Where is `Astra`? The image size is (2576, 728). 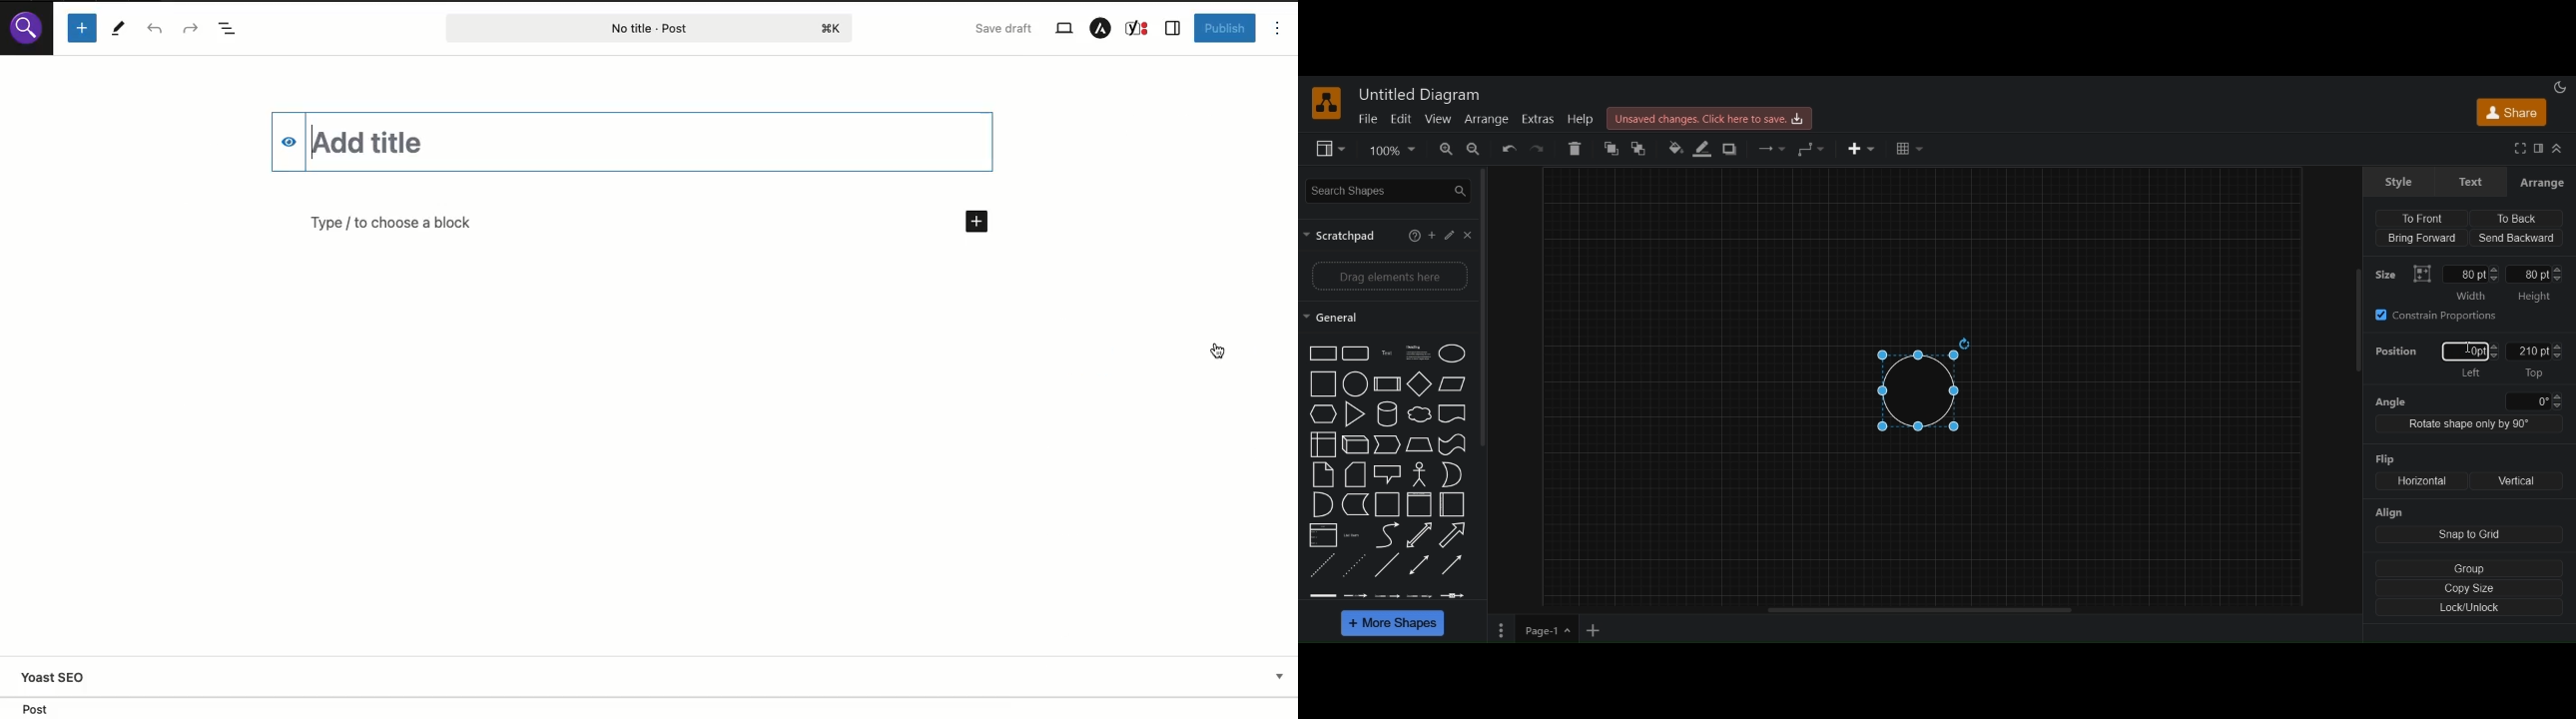
Astra is located at coordinates (1101, 30).